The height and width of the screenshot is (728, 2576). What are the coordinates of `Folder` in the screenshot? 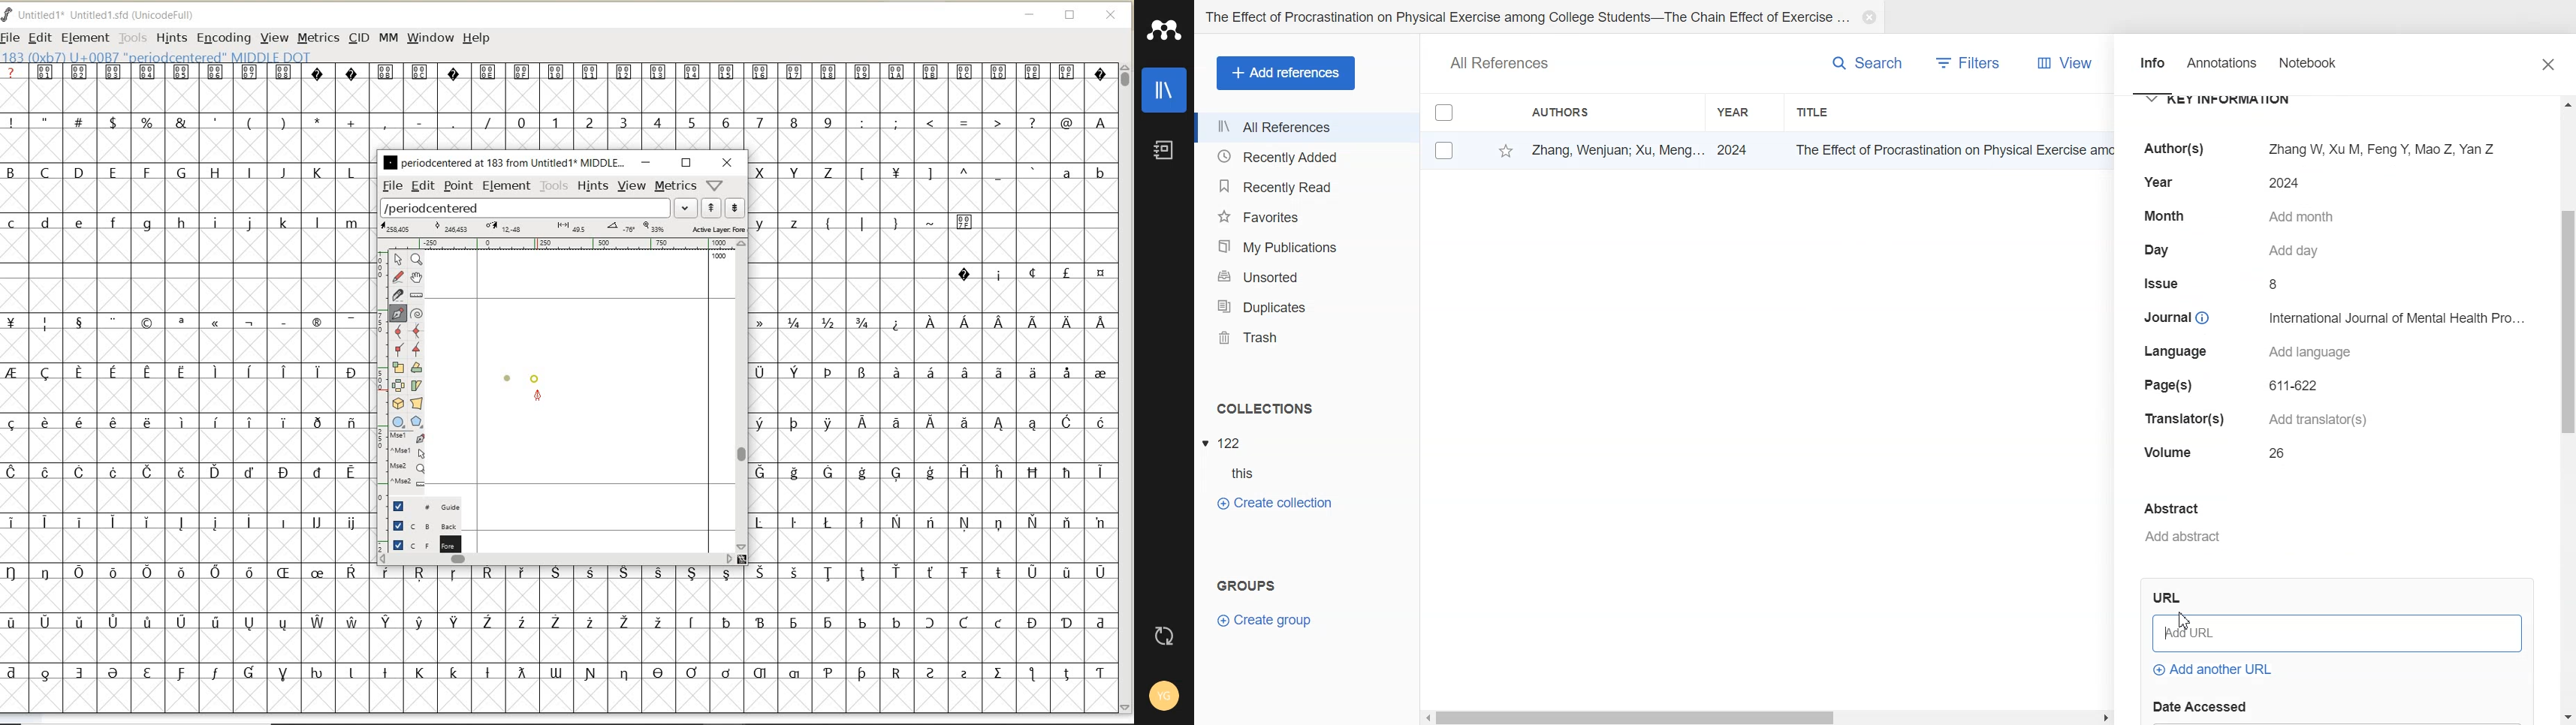 It's located at (1525, 18).